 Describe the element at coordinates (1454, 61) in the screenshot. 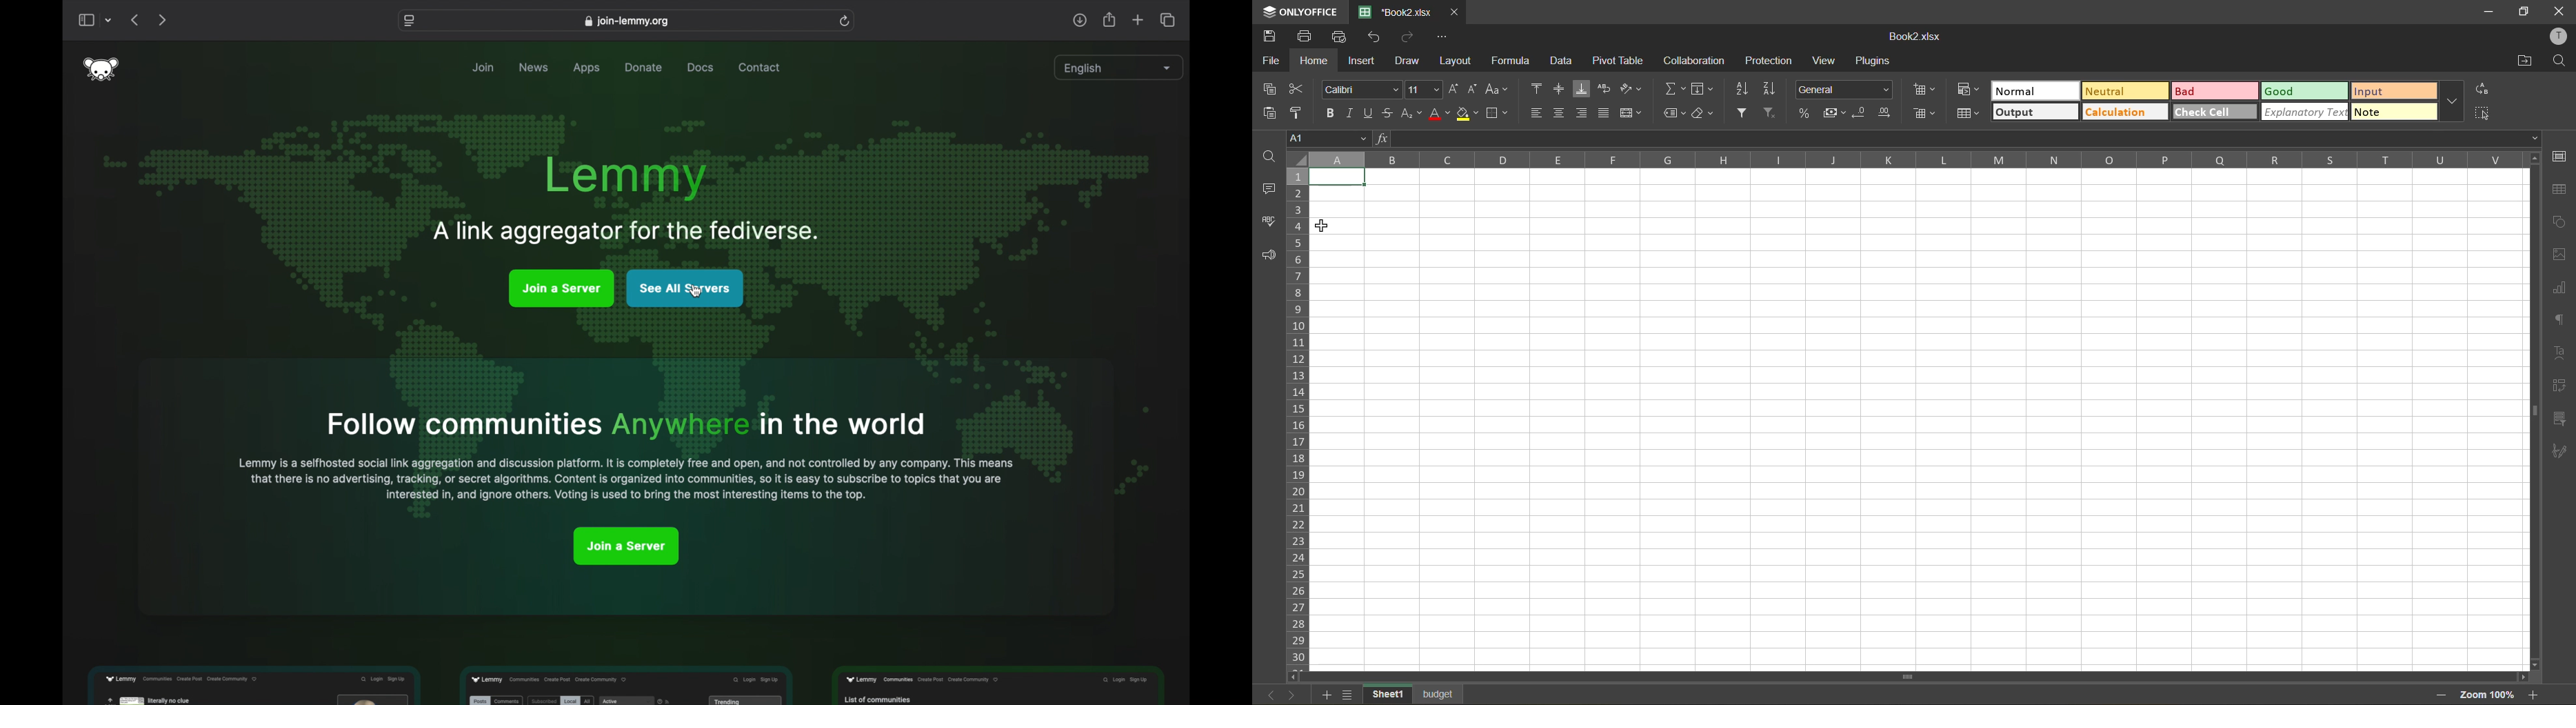

I see `layout` at that location.